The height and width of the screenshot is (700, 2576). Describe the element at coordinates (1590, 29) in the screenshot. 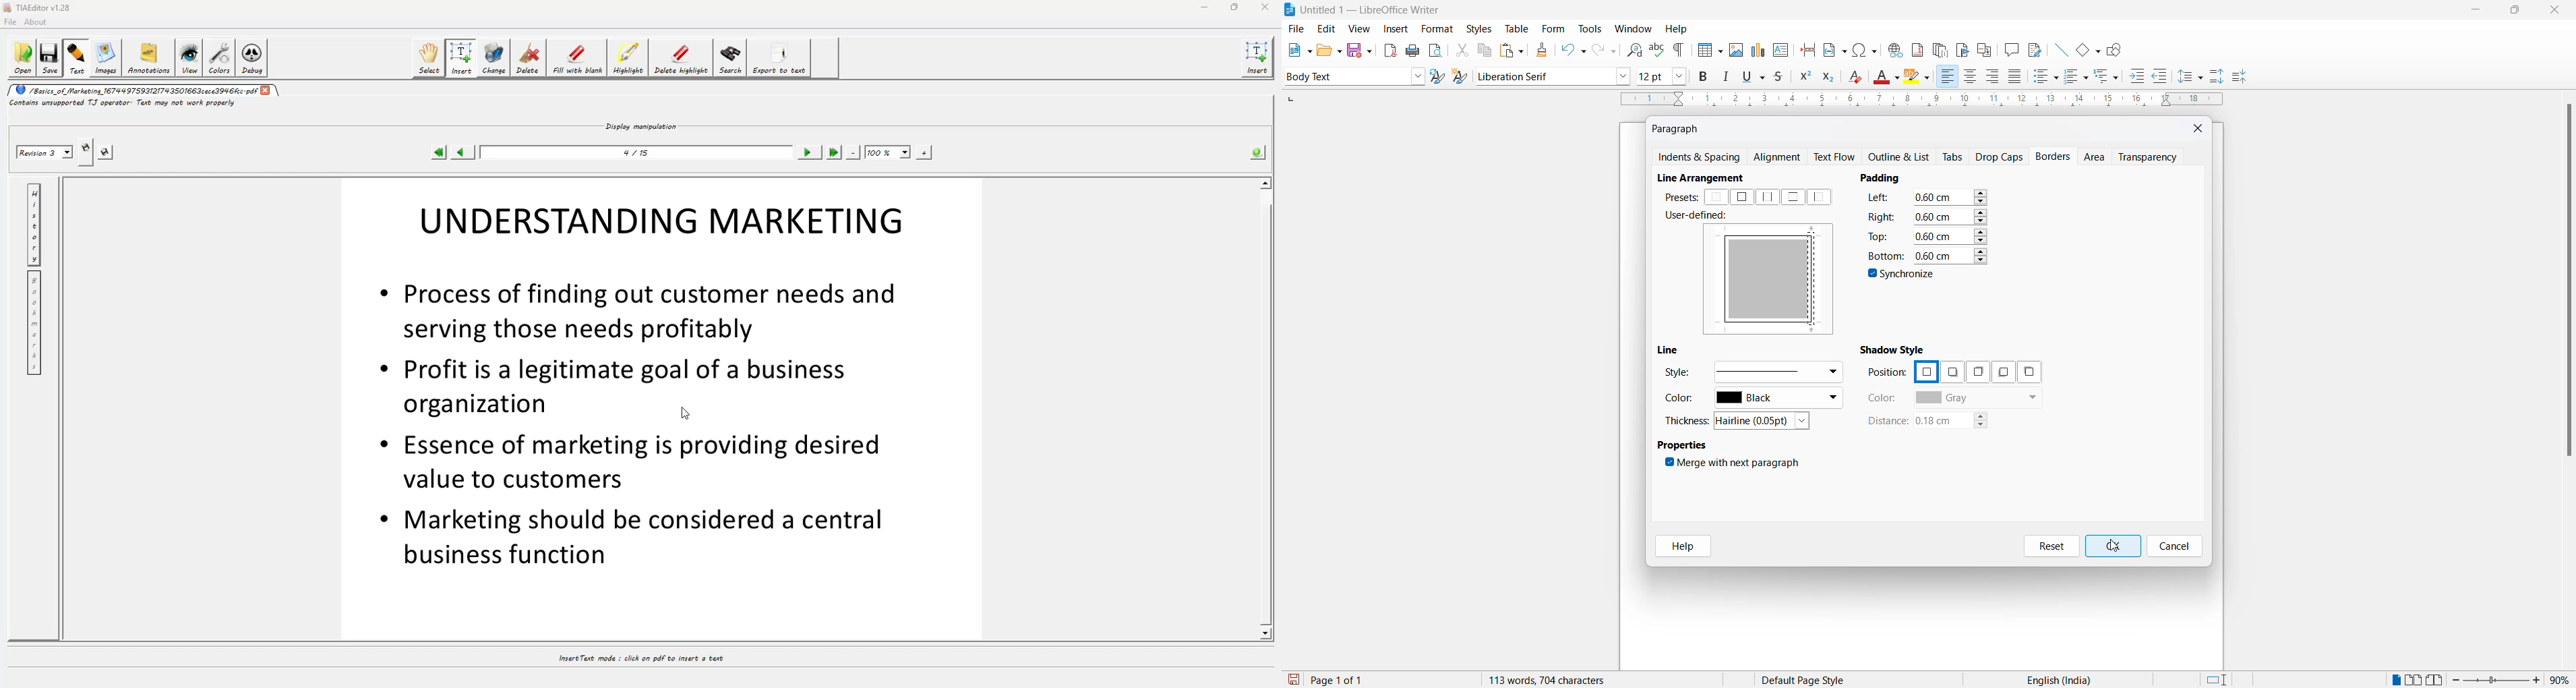

I see `tools` at that location.